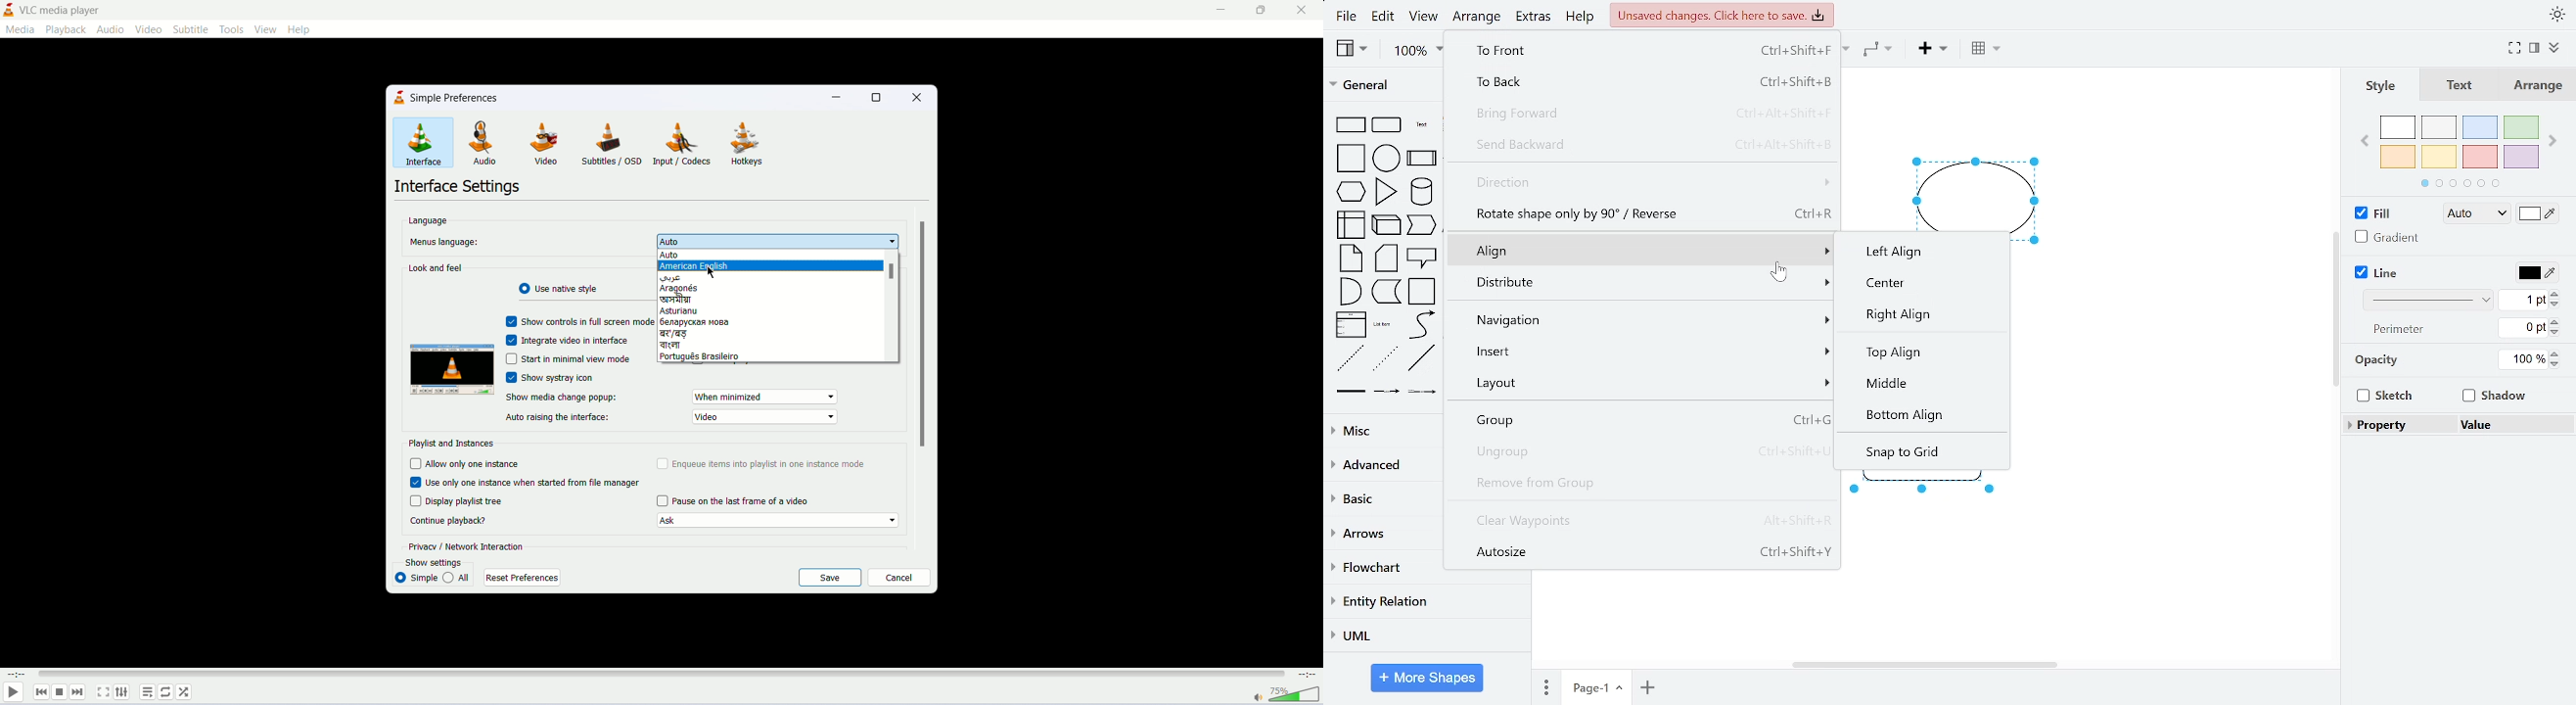 Image resolution: width=2576 pixels, height=728 pixels. I want to click on perimeter, so click(2400, 330).